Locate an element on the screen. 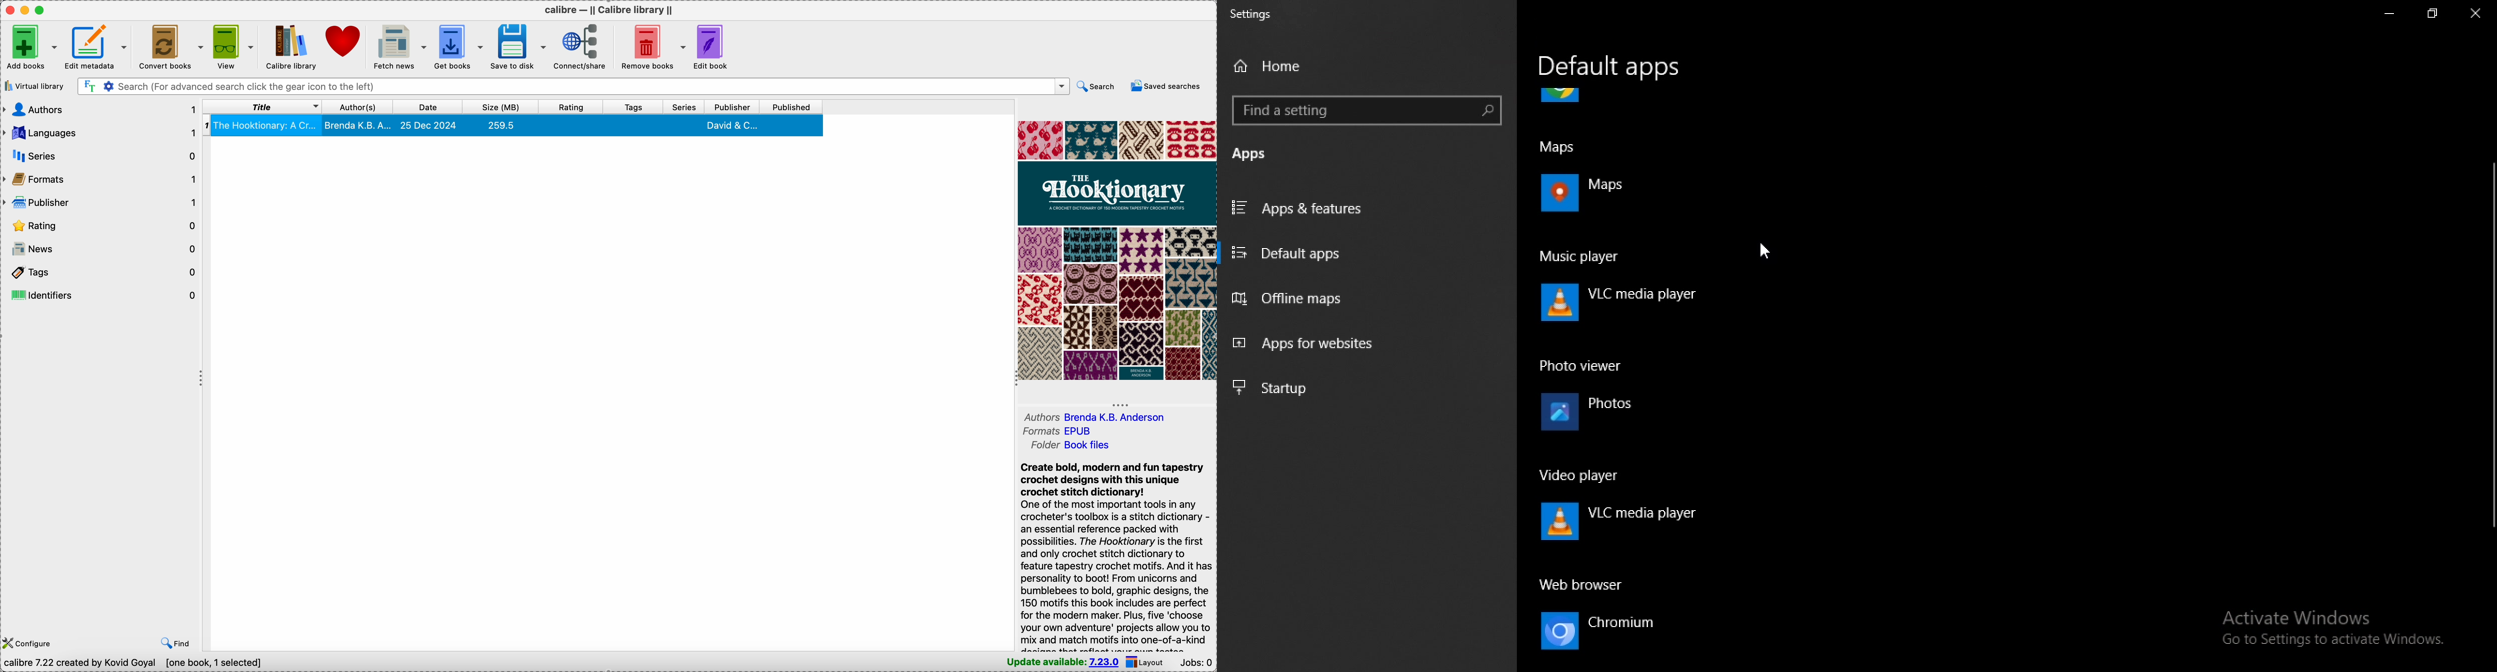 This screenshot has width=2520, height=672. rating is located at coordinates (102, 225).